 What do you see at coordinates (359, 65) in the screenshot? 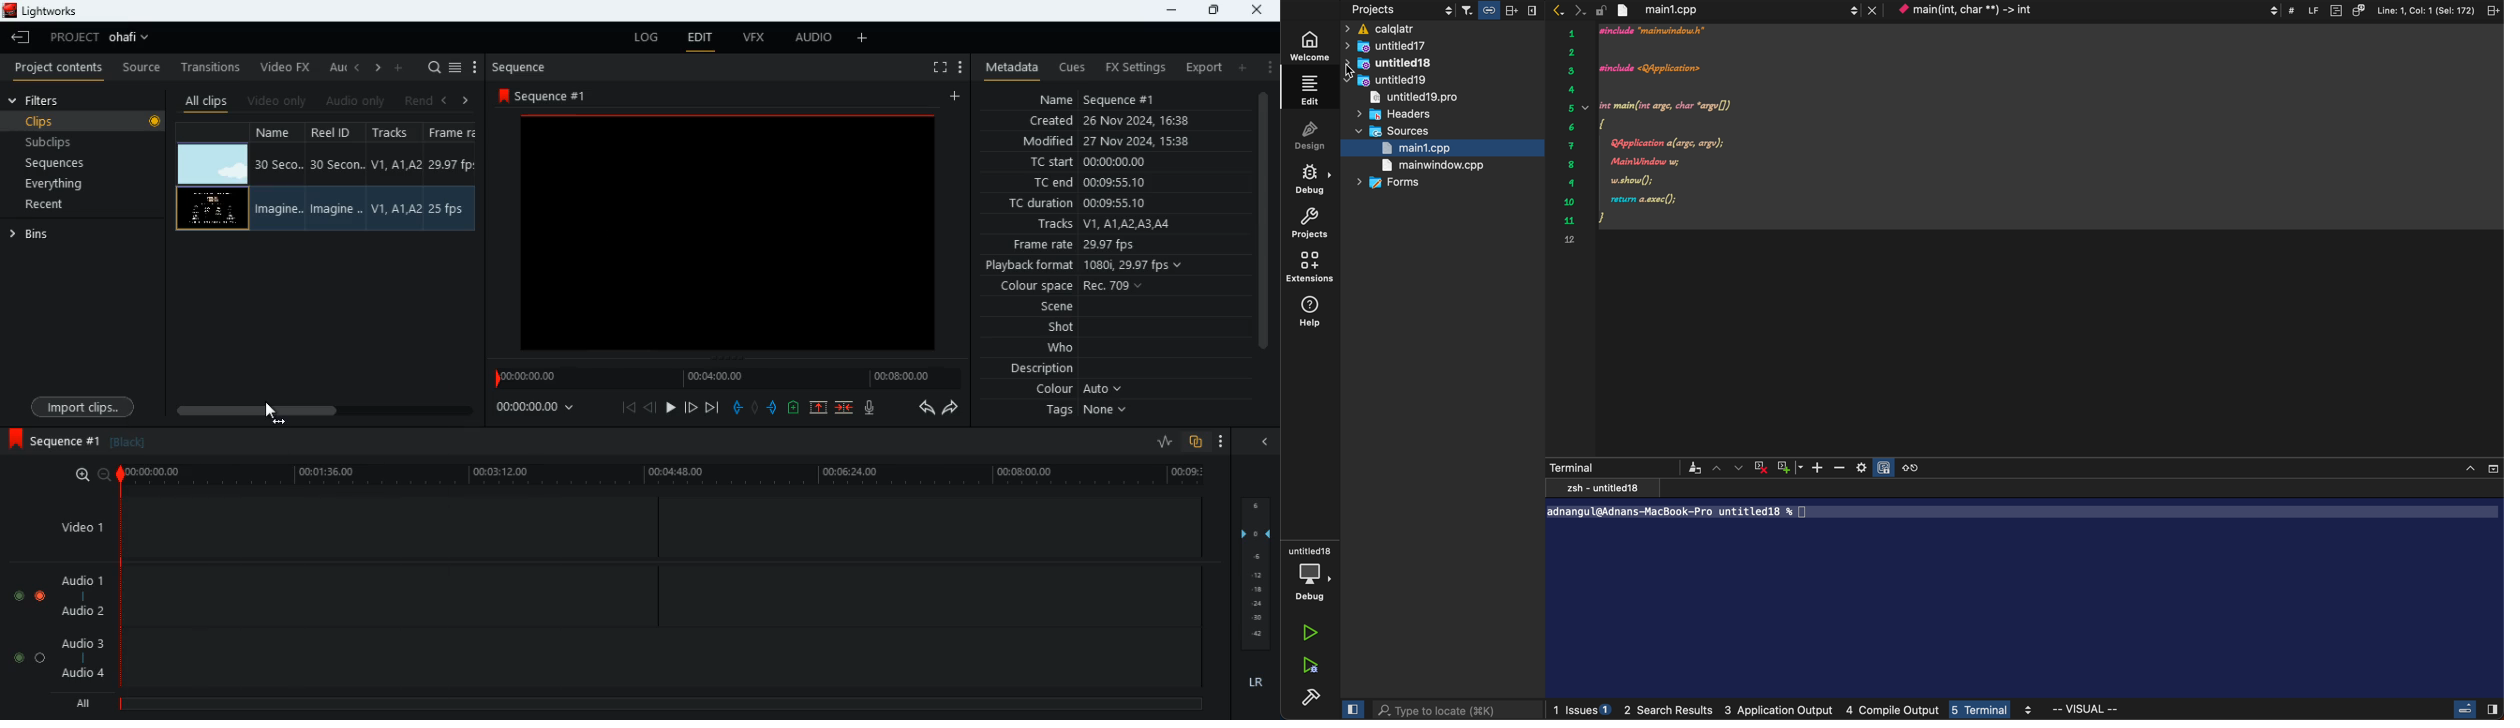
I see `left` at bounding box center [359, 65].